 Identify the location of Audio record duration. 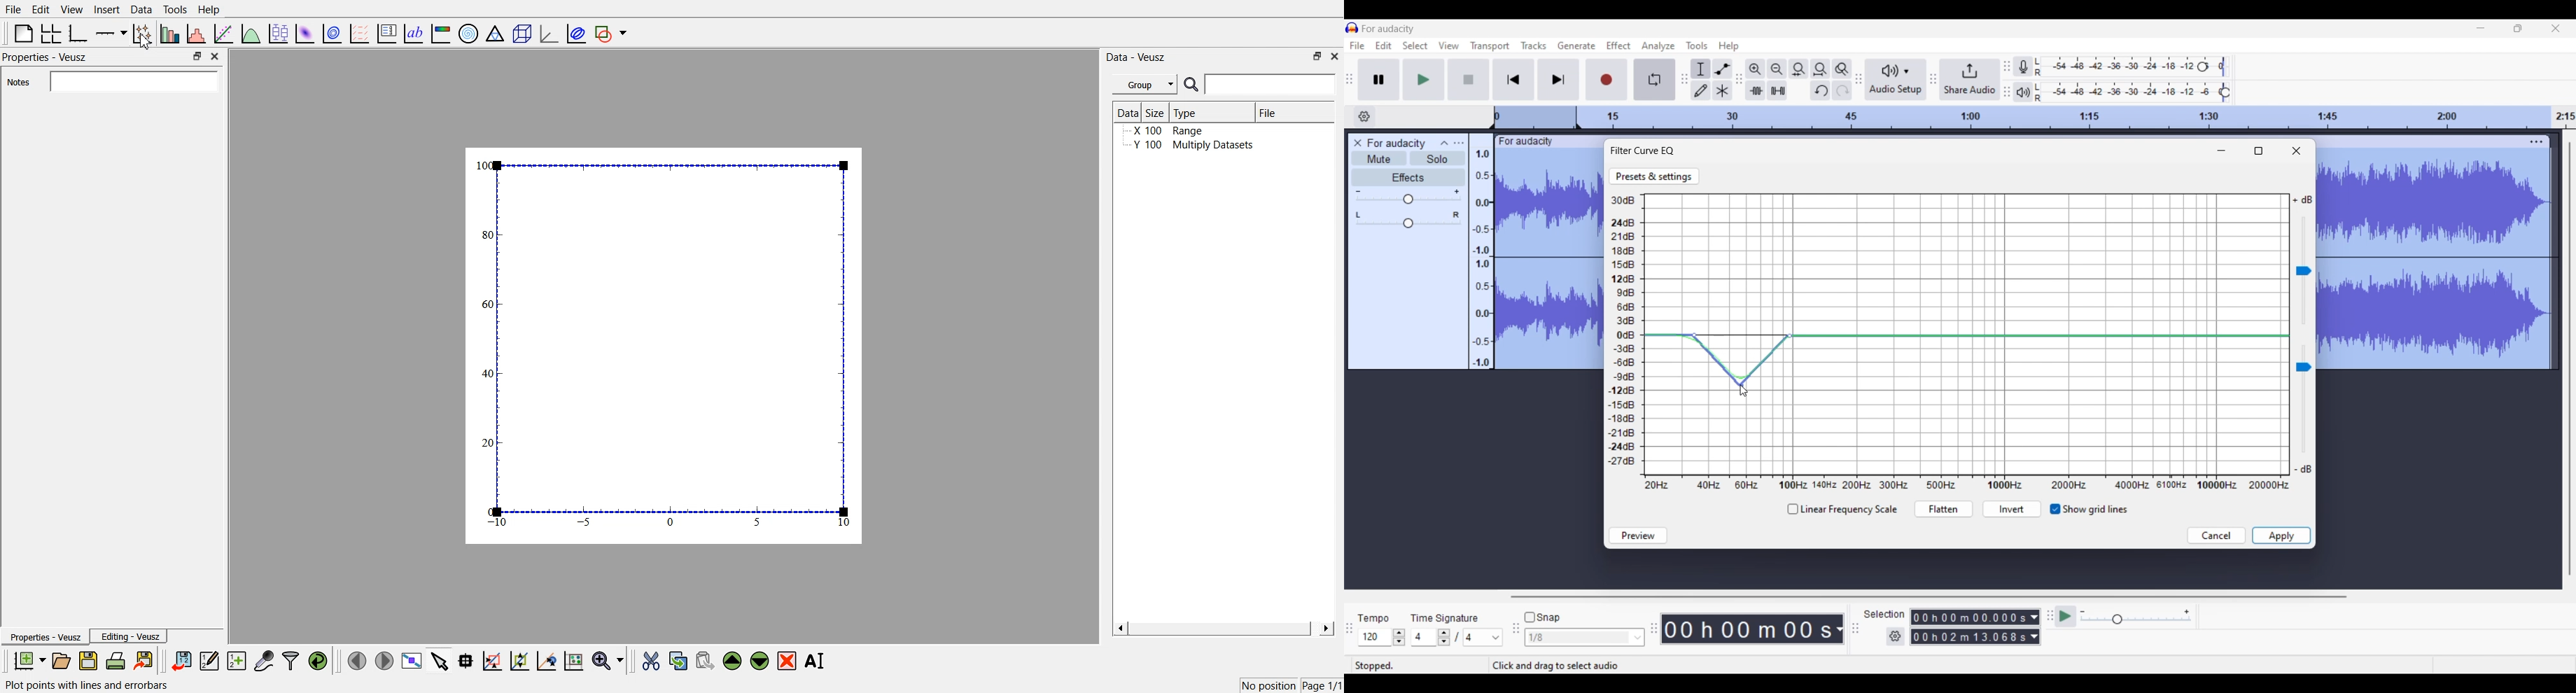
(1839, 629).